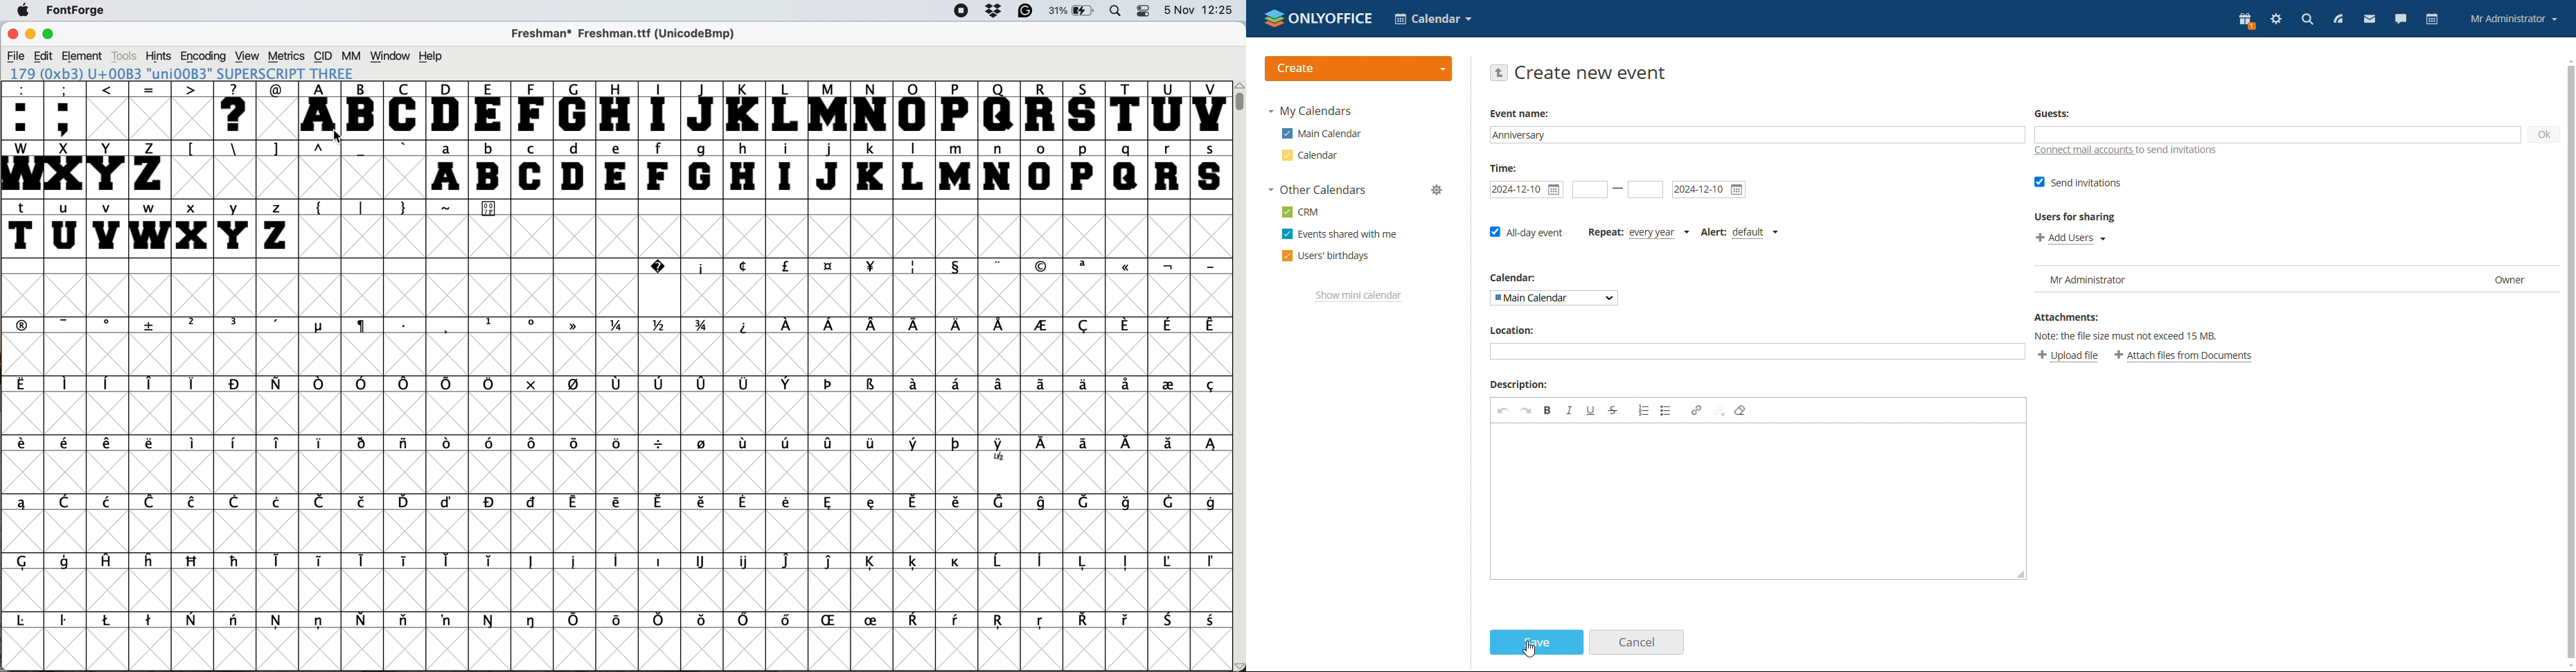 This screenshot has height=672, width=2576. What do you see at coordinates (321, 563) in the screenshot?
I see `symbol` at bounding box center [321, 563].